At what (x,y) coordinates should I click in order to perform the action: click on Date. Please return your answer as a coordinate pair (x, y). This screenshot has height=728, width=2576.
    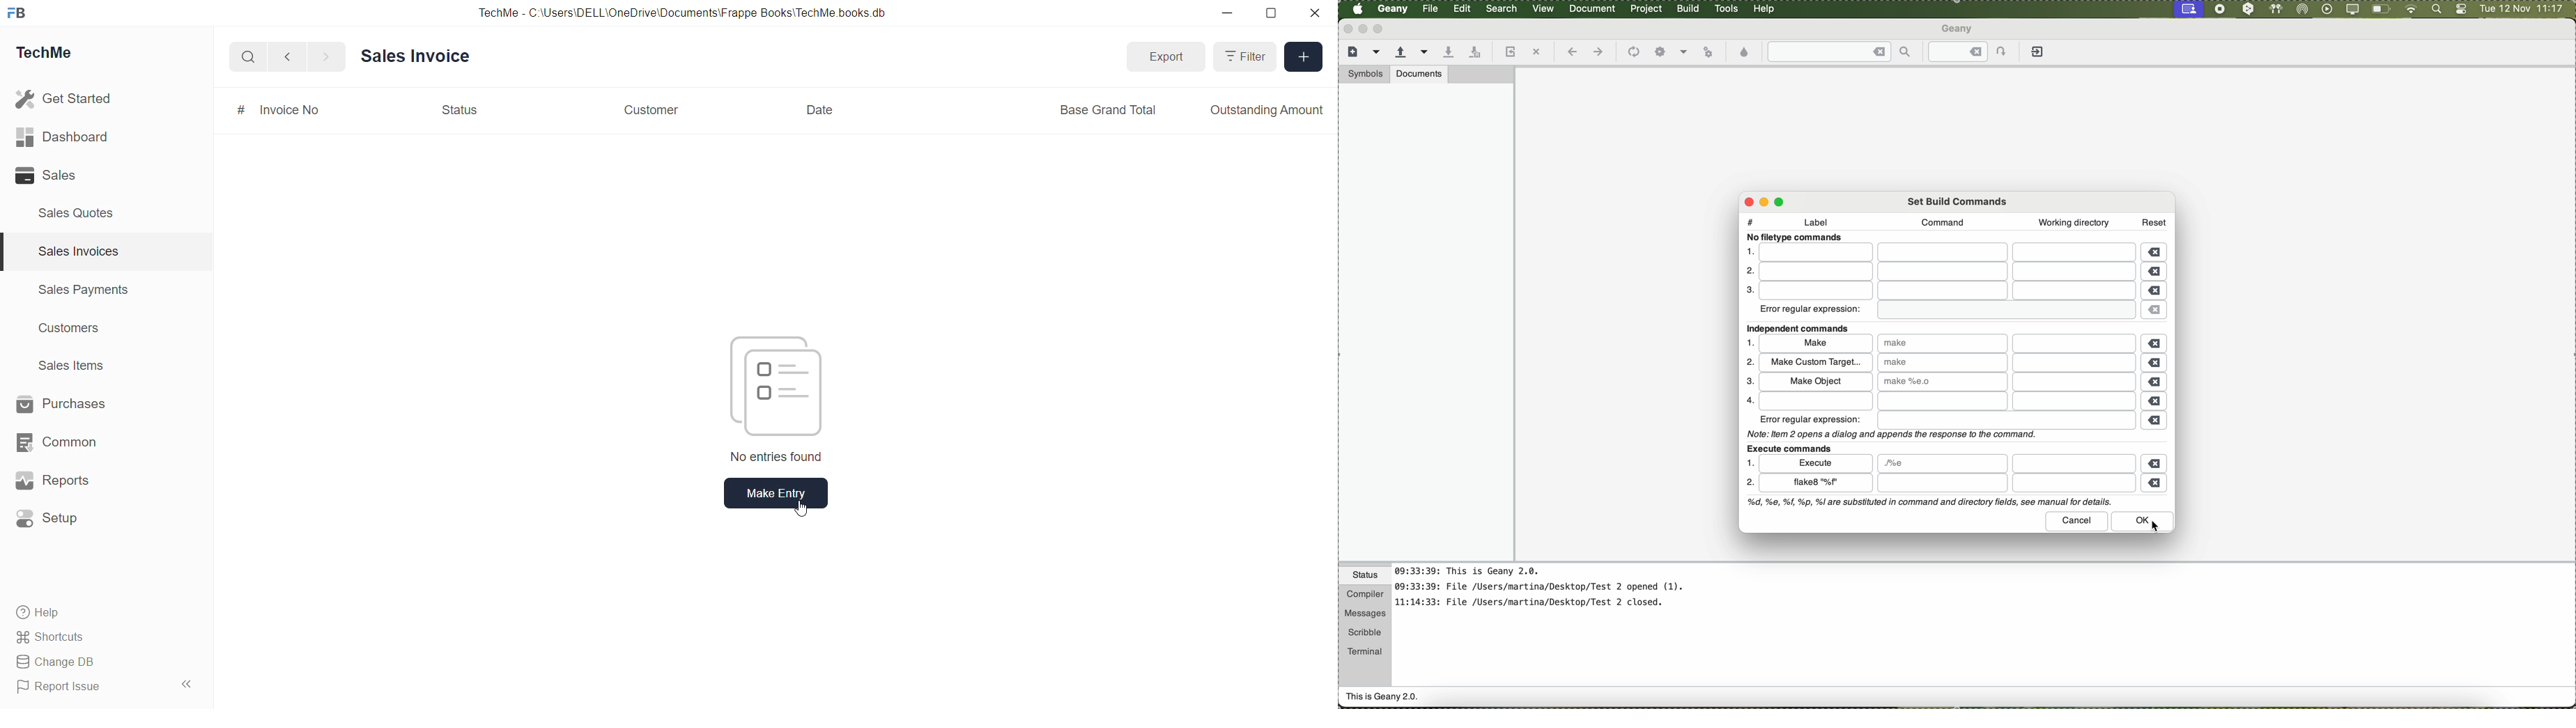
    Looking at the image, I should click on (819, 109).